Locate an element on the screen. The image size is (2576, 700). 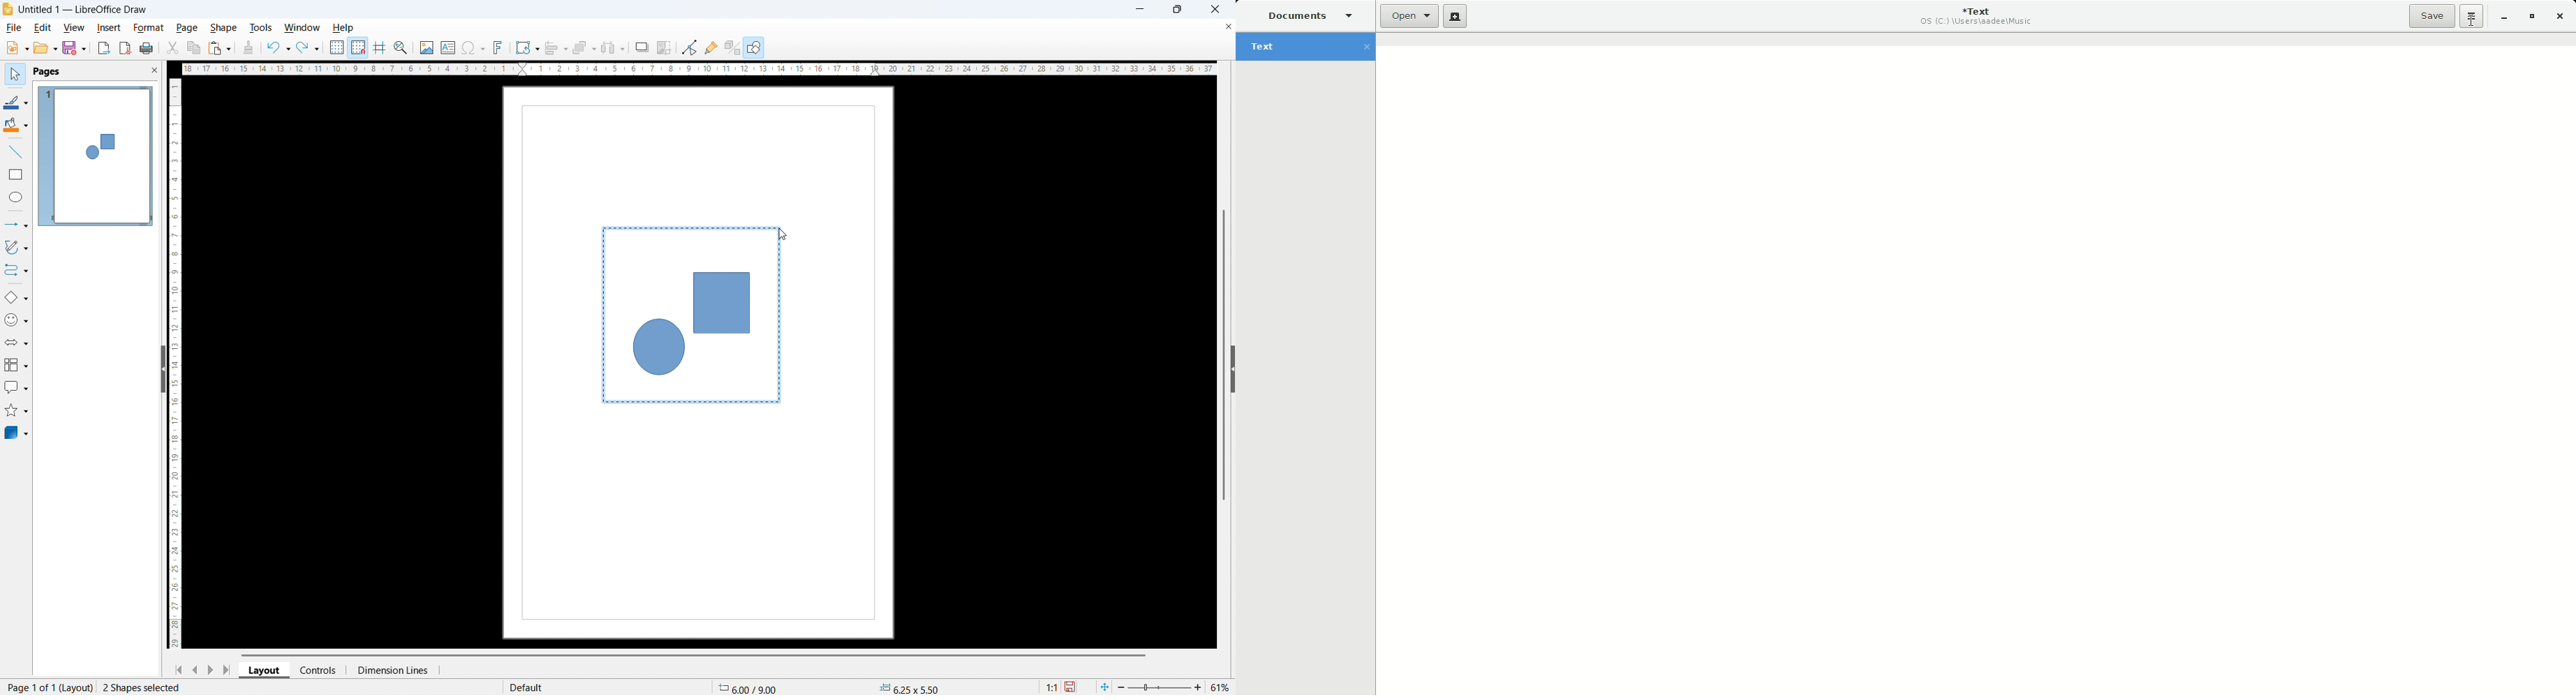
close pane is located at coordinates (154, 71).